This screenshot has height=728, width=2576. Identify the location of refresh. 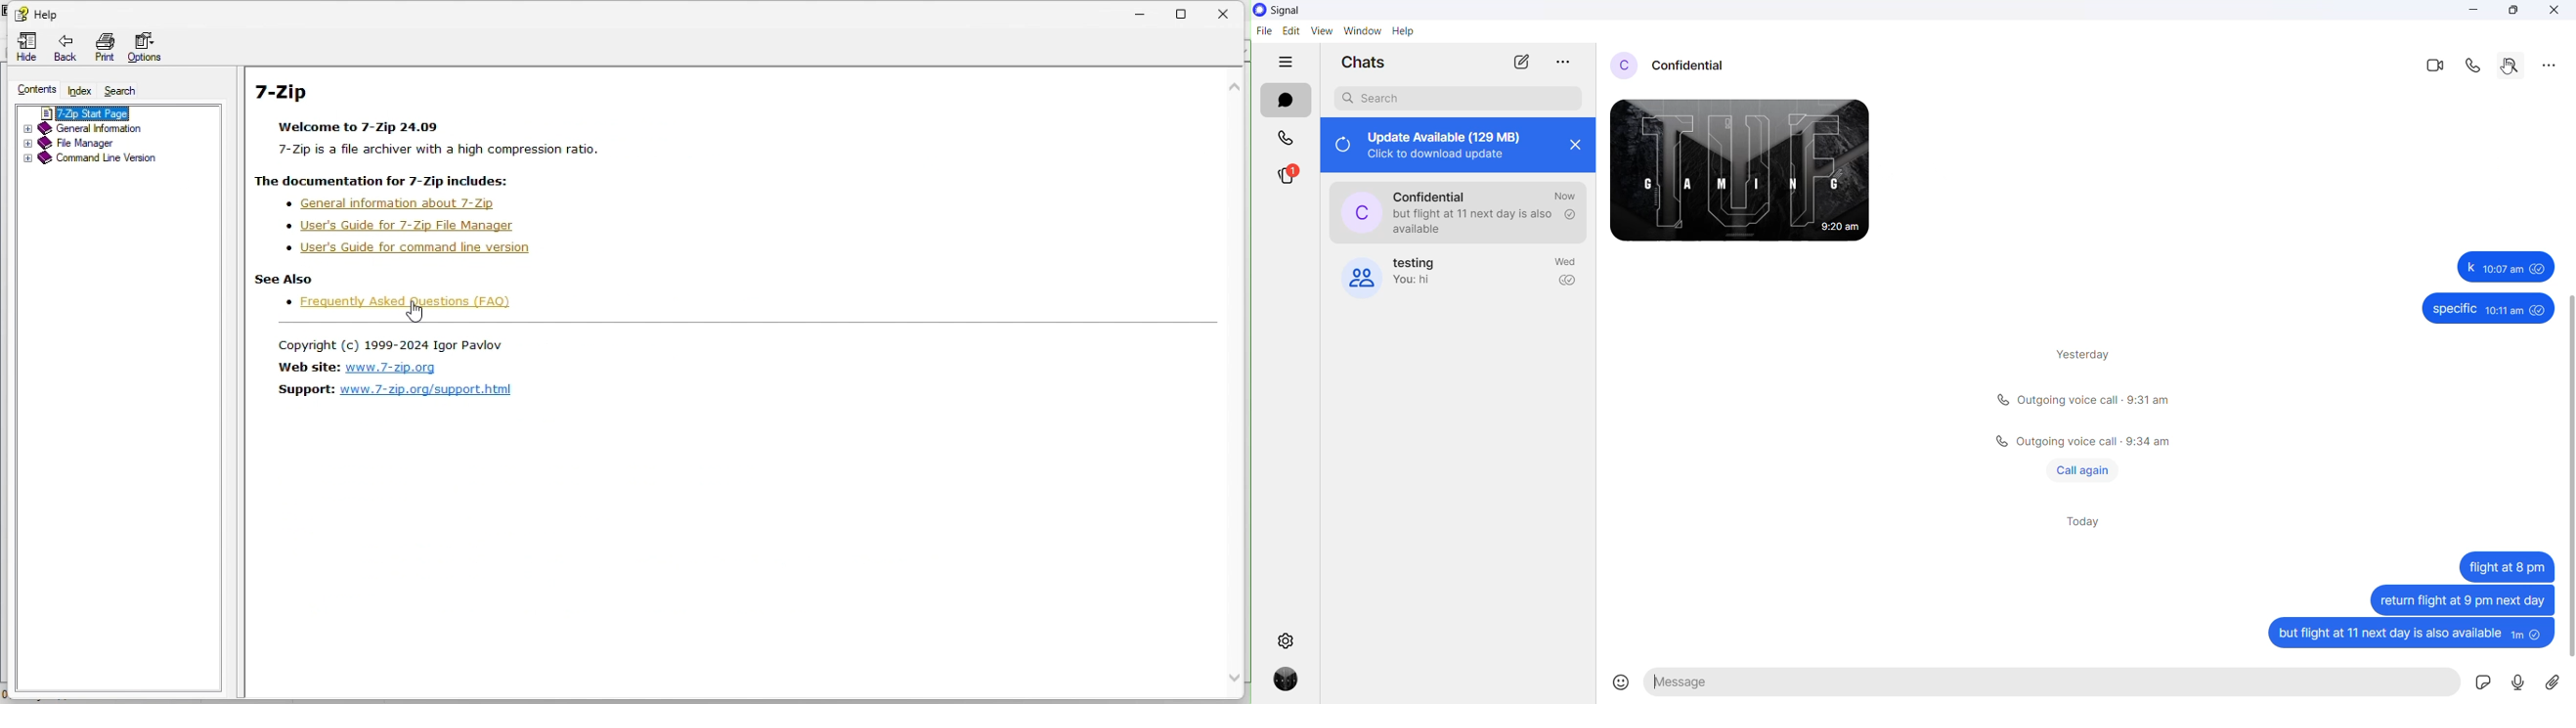
(1341, 146).